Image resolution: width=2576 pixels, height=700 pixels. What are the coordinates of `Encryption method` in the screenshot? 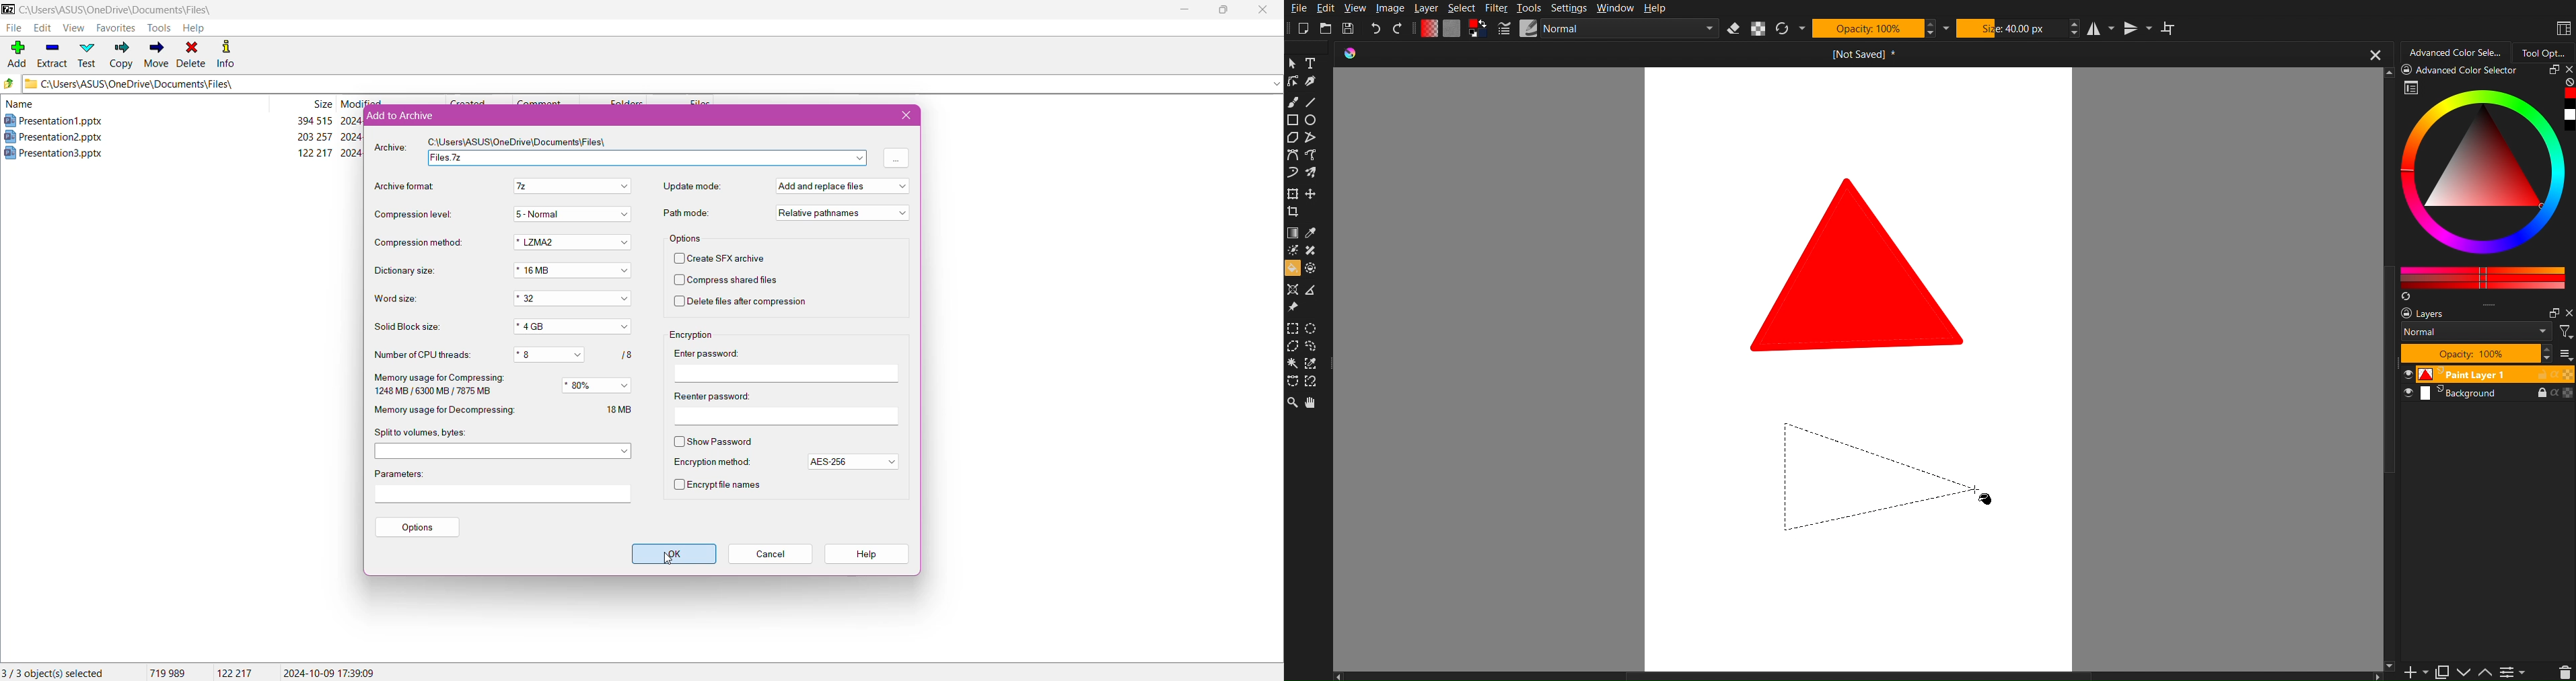 It's located at (714, 463).